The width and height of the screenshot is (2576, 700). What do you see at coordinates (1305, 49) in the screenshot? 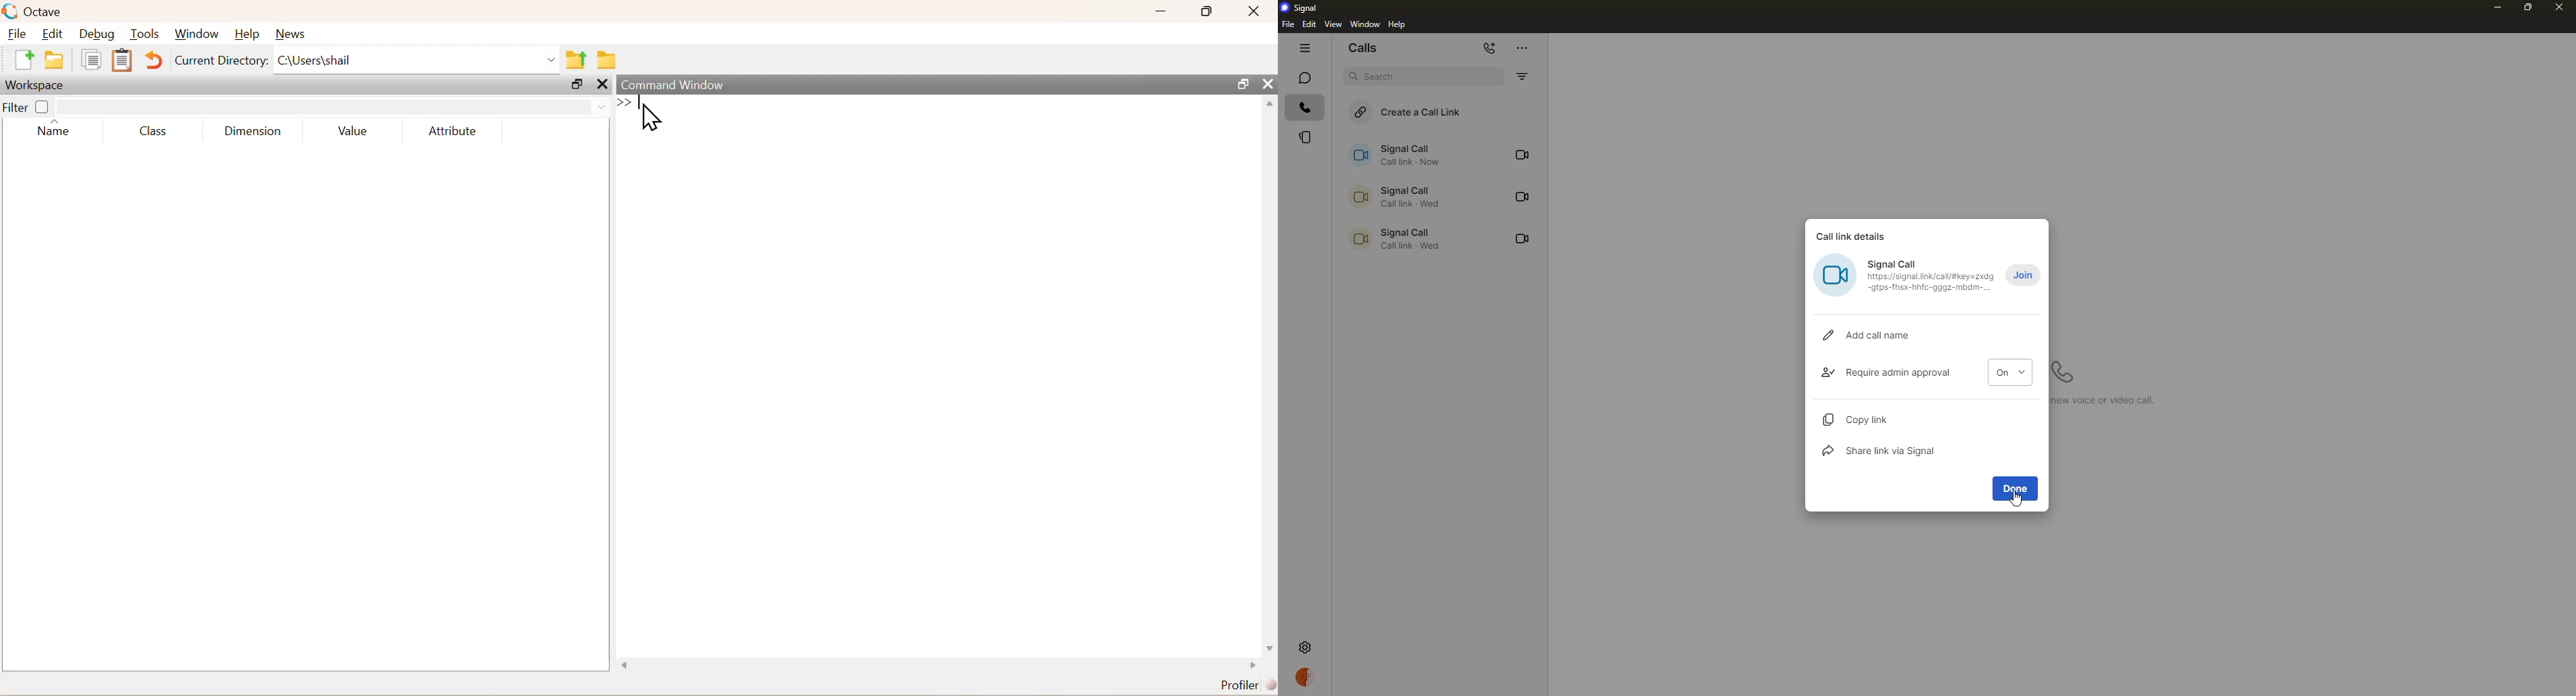
I see `hide tabs` at bounding box center [1305, 49].